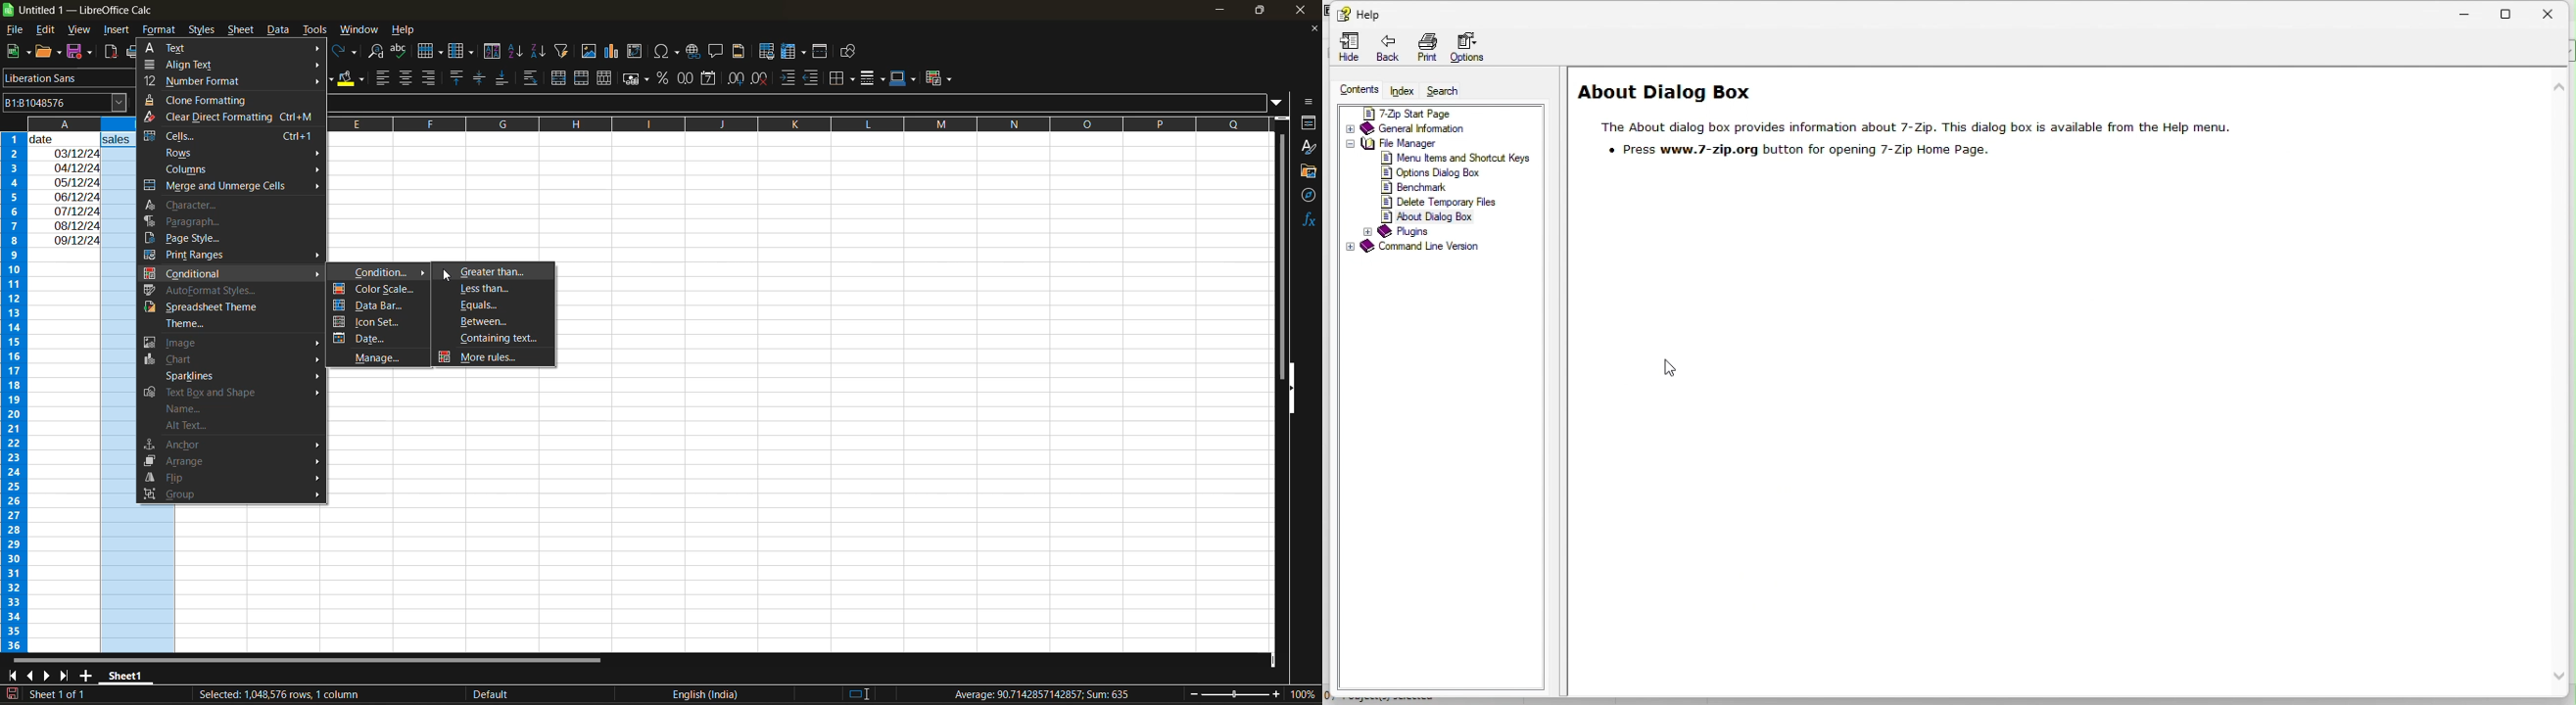 The width and height of the screenshot is (2576, 728). I want to click on borders, so click(845, 78).